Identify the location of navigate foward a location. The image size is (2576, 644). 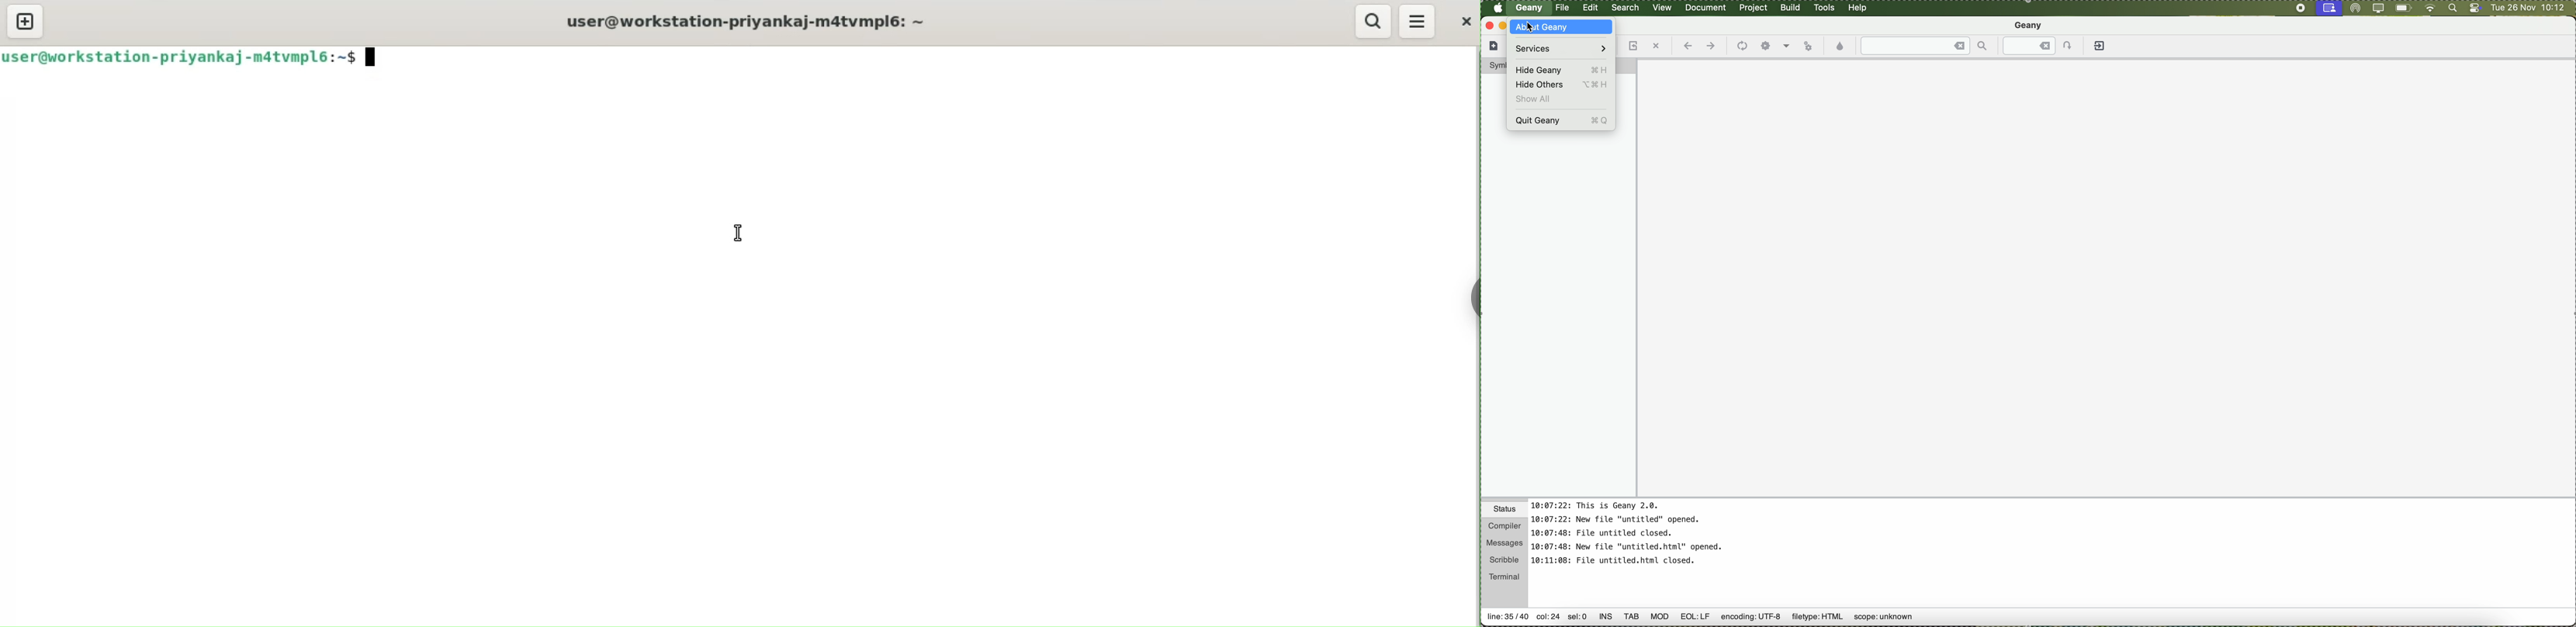
(1711, 47).